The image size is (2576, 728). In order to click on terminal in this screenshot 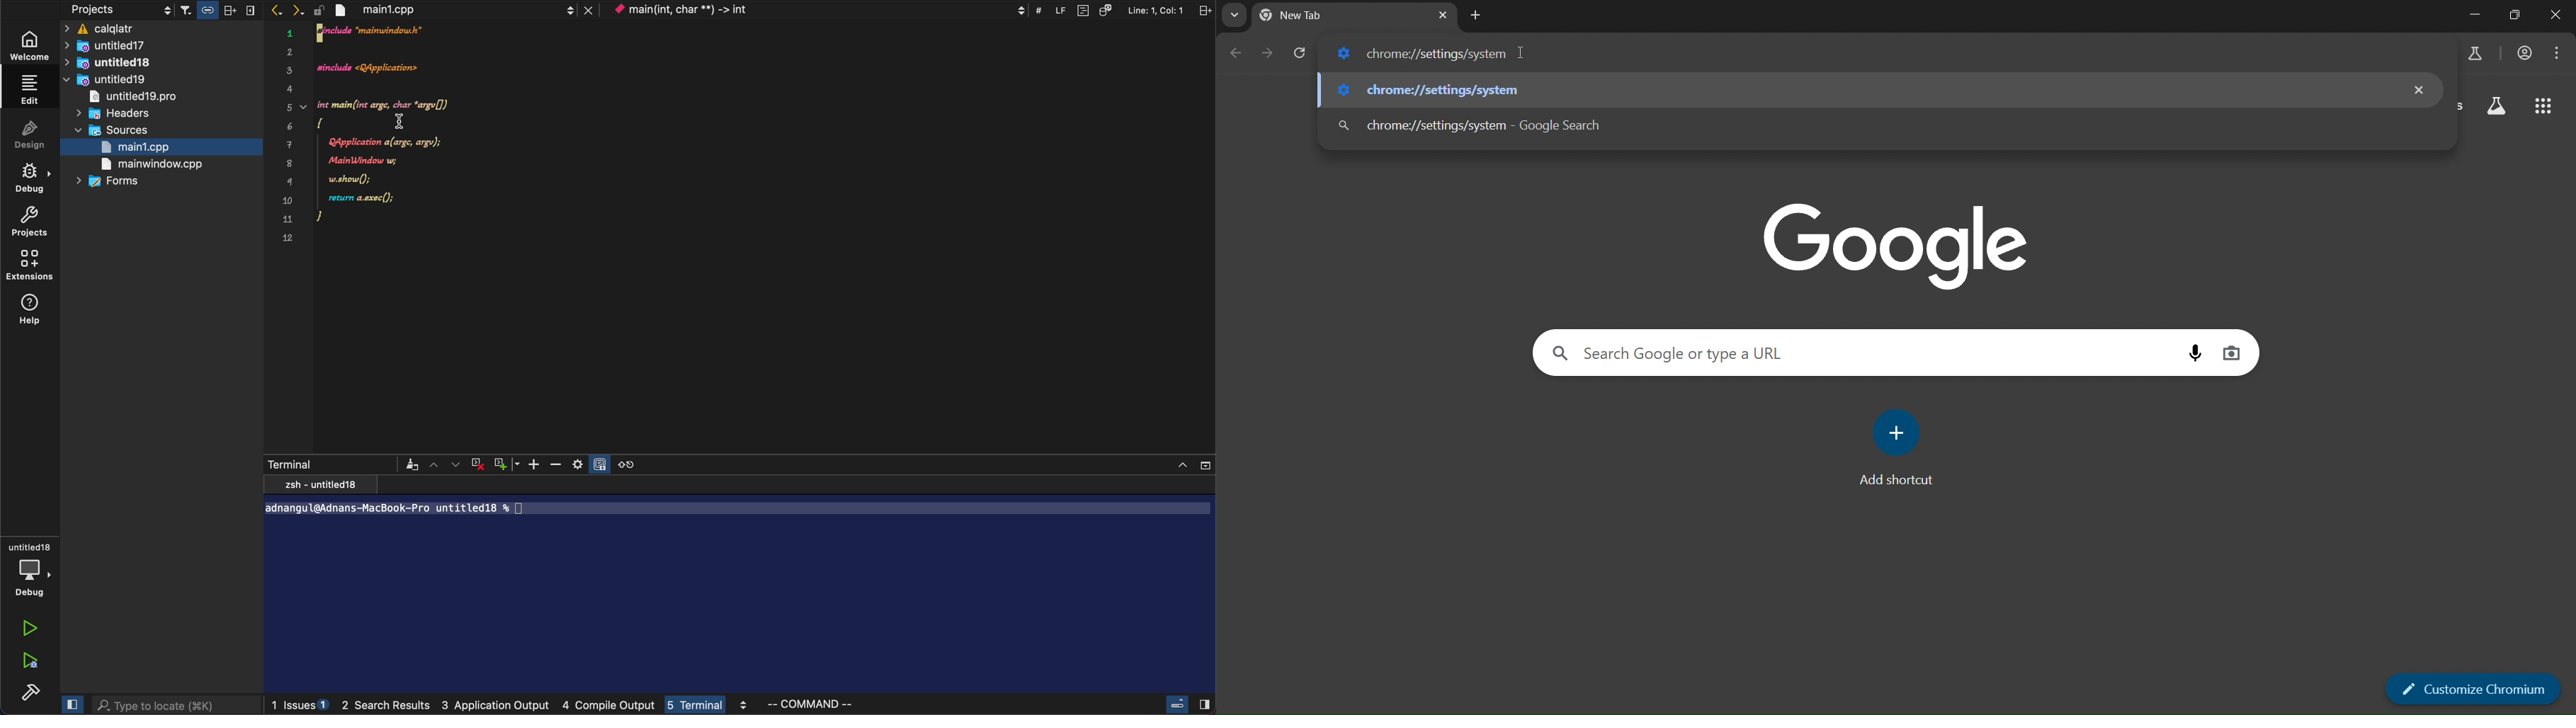, I will do `click(331, 464)`.